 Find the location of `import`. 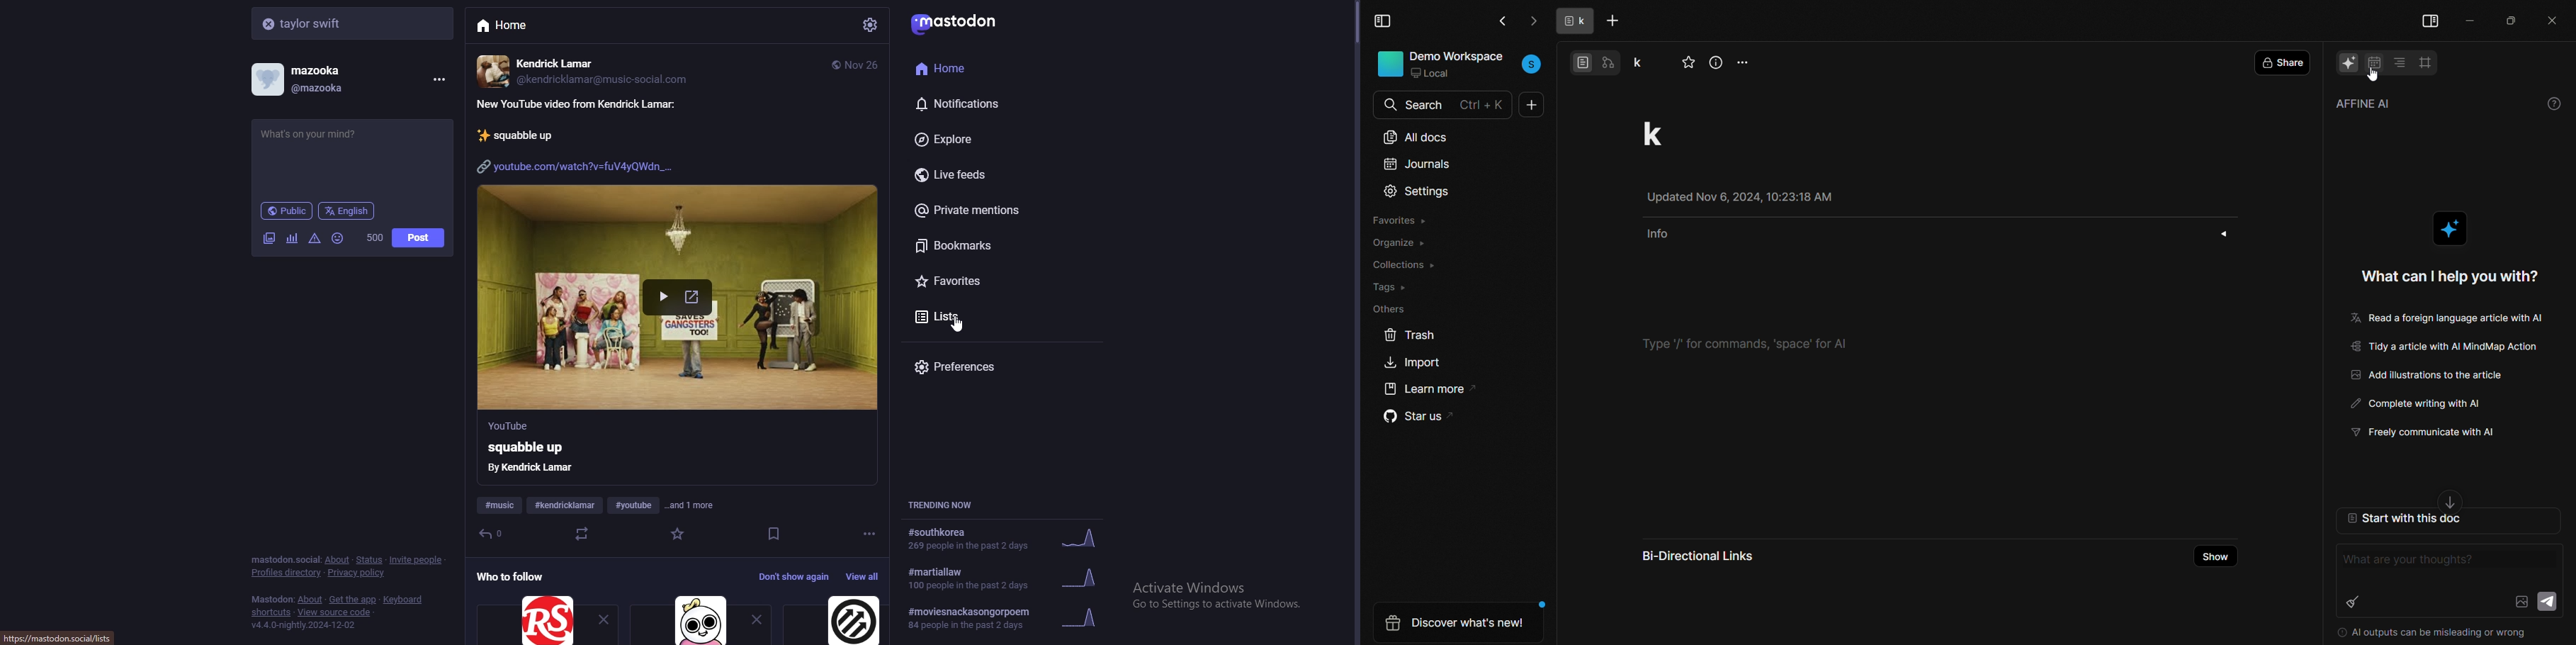

import is located at coordinates (1416, 364).